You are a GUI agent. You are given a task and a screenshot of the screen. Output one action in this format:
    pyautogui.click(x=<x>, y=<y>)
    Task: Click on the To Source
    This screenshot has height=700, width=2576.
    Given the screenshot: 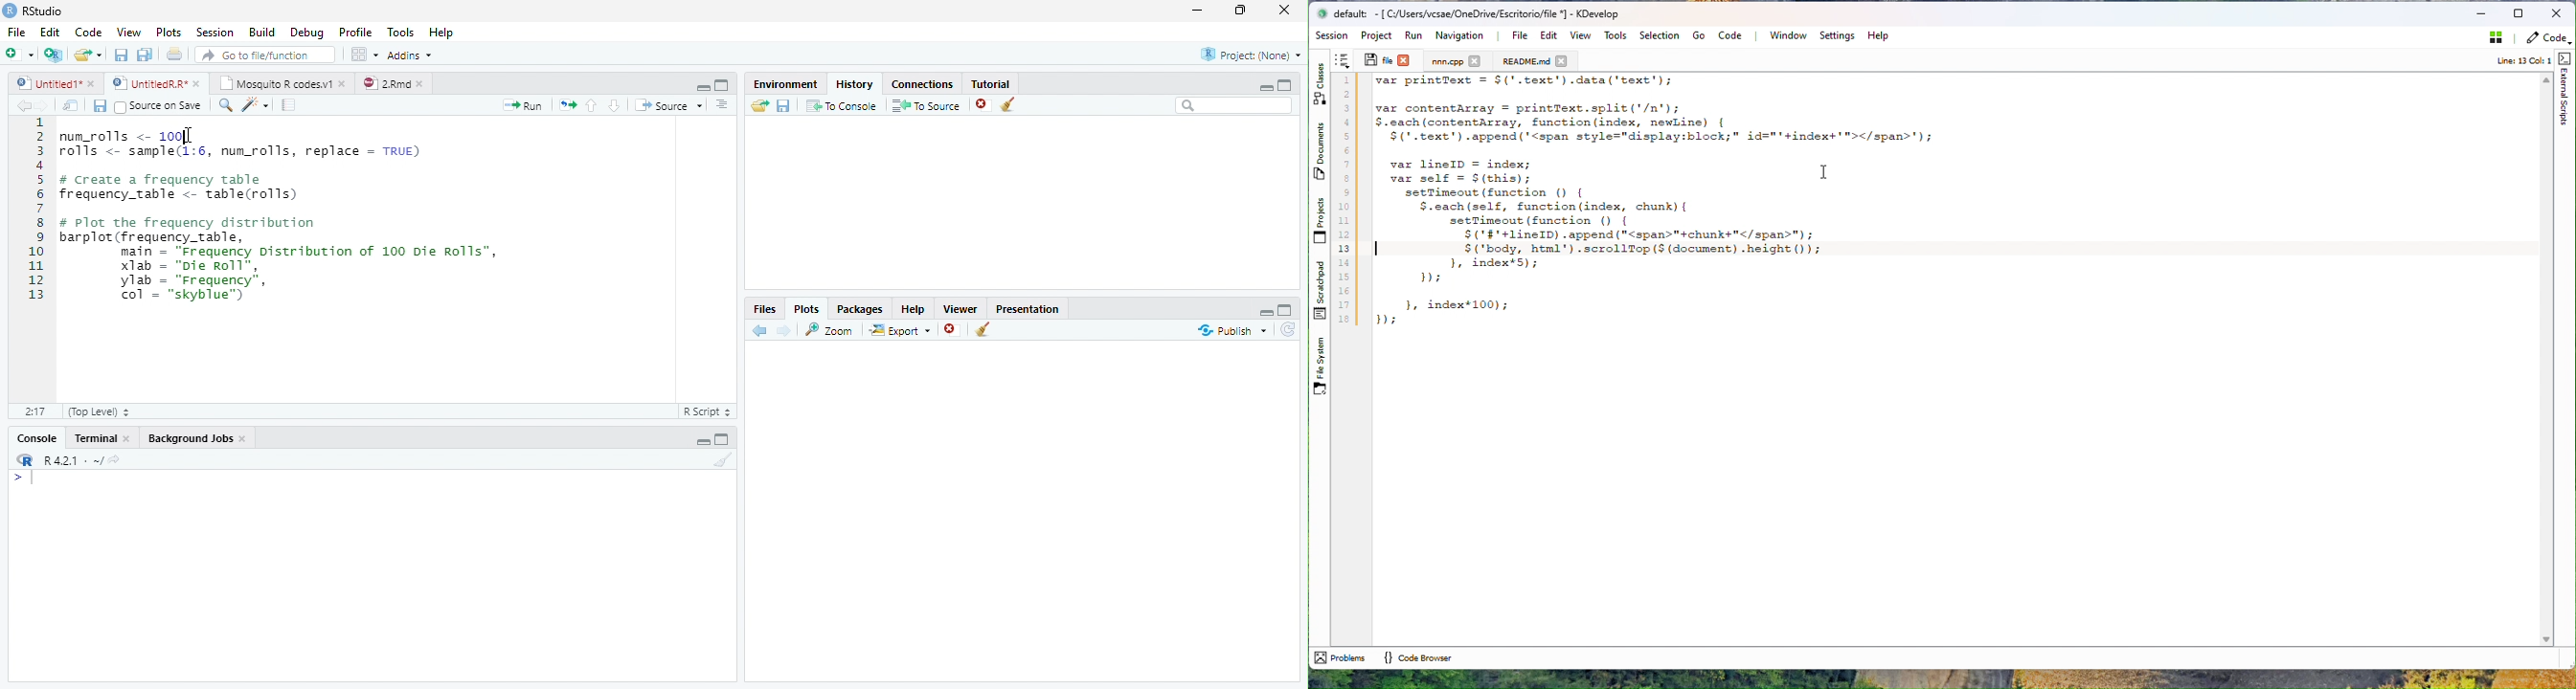 What is the action you would take?
    pyautogui.click(x=926, y=105)
    